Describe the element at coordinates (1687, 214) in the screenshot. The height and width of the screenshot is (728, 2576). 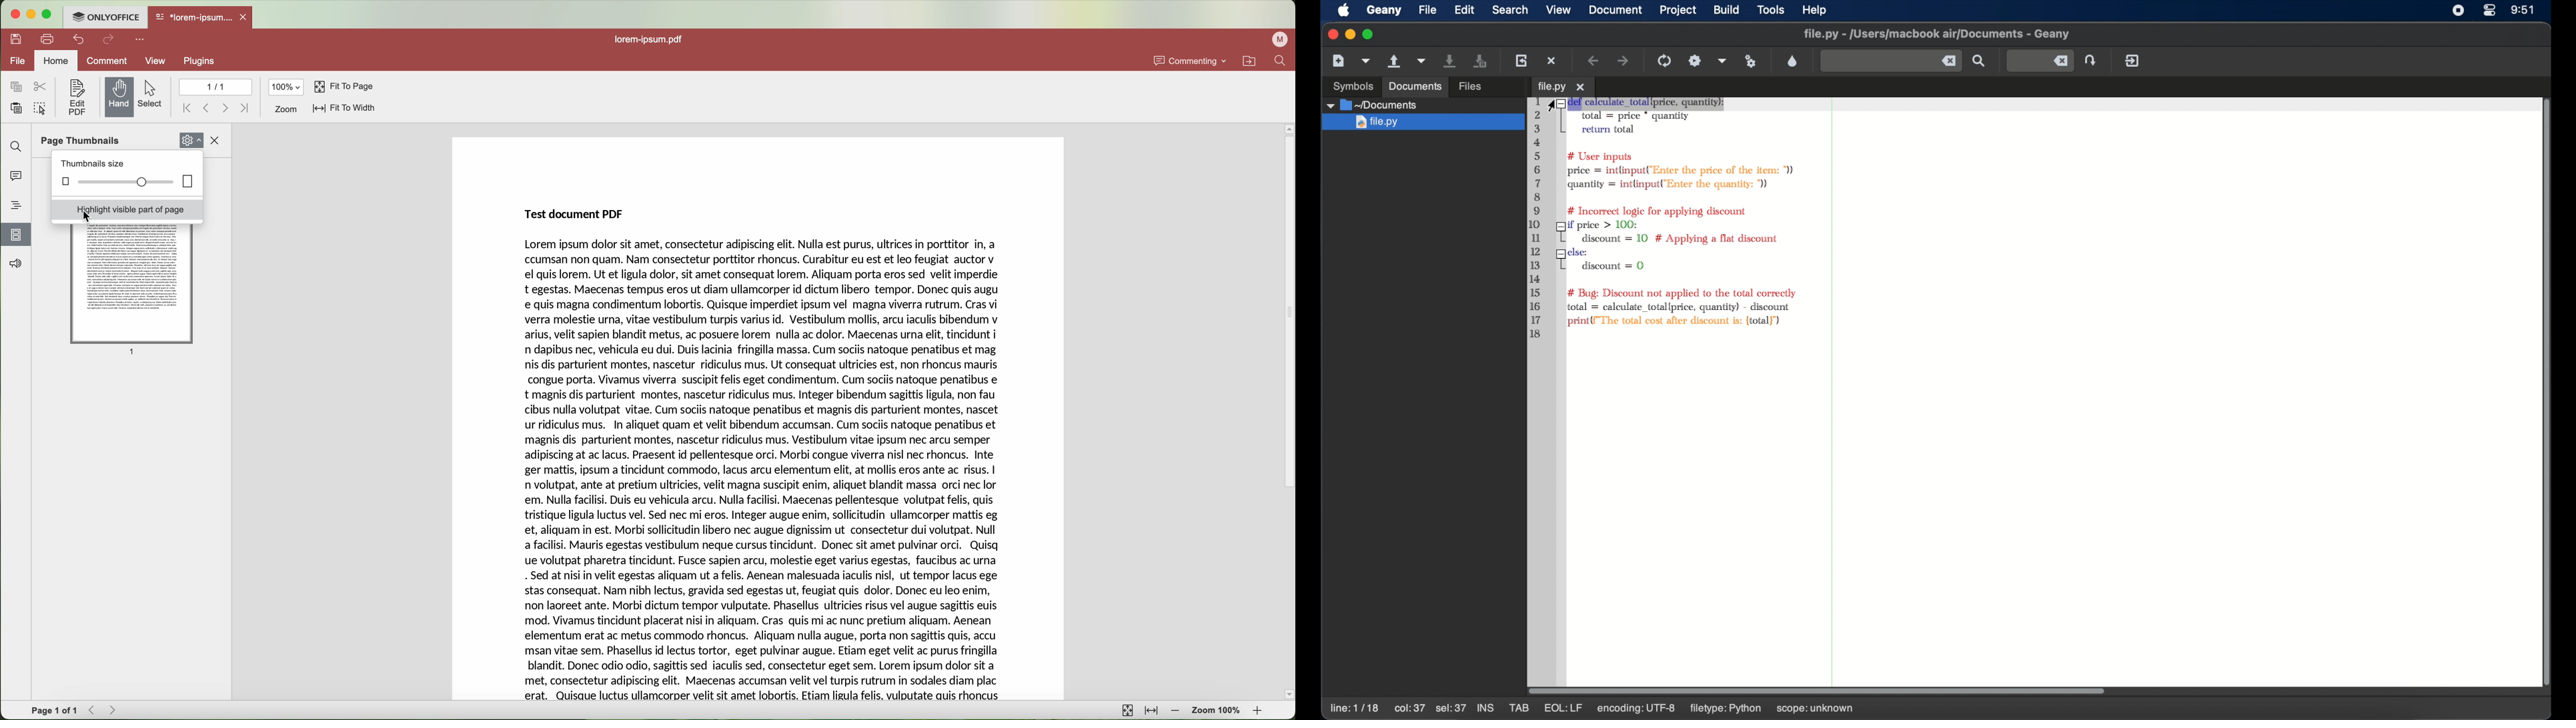
I see `python syntax` at that location.